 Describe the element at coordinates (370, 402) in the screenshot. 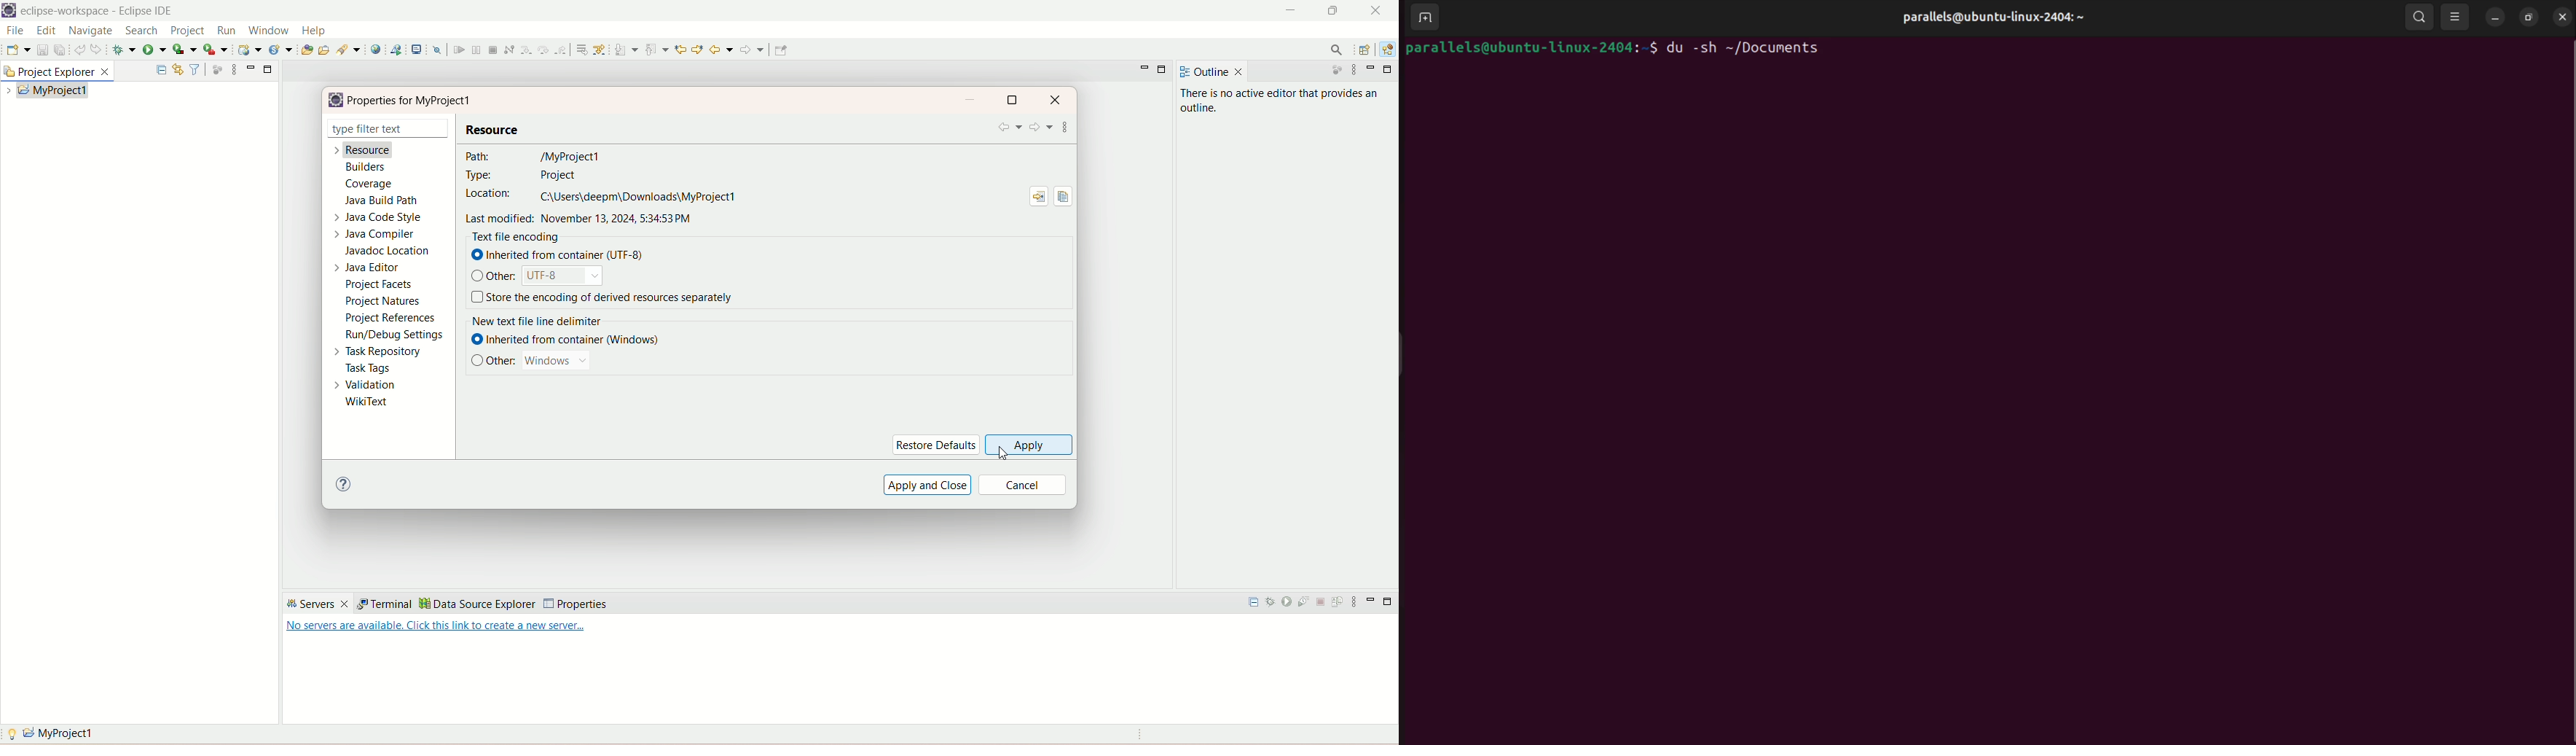

I see `wikitext` at that location.